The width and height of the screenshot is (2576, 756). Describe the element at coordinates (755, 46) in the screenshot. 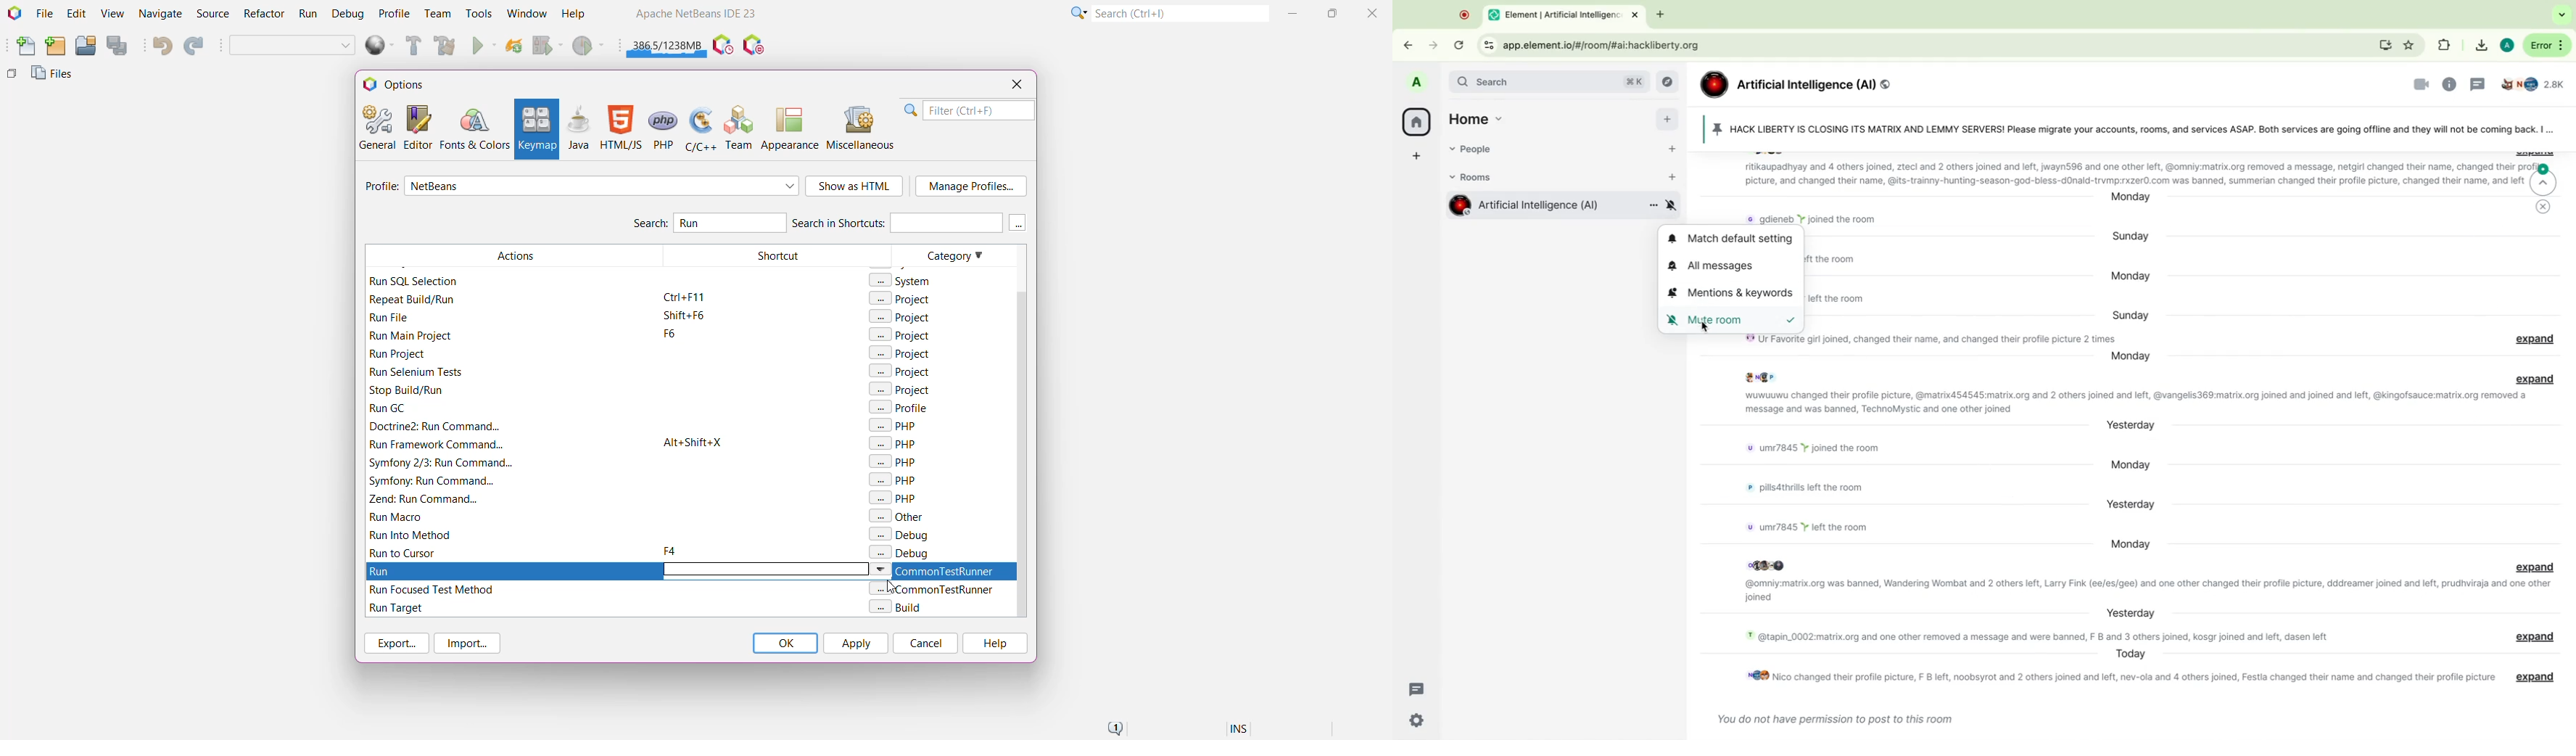

I see `Pause I/O Checks` at that location.